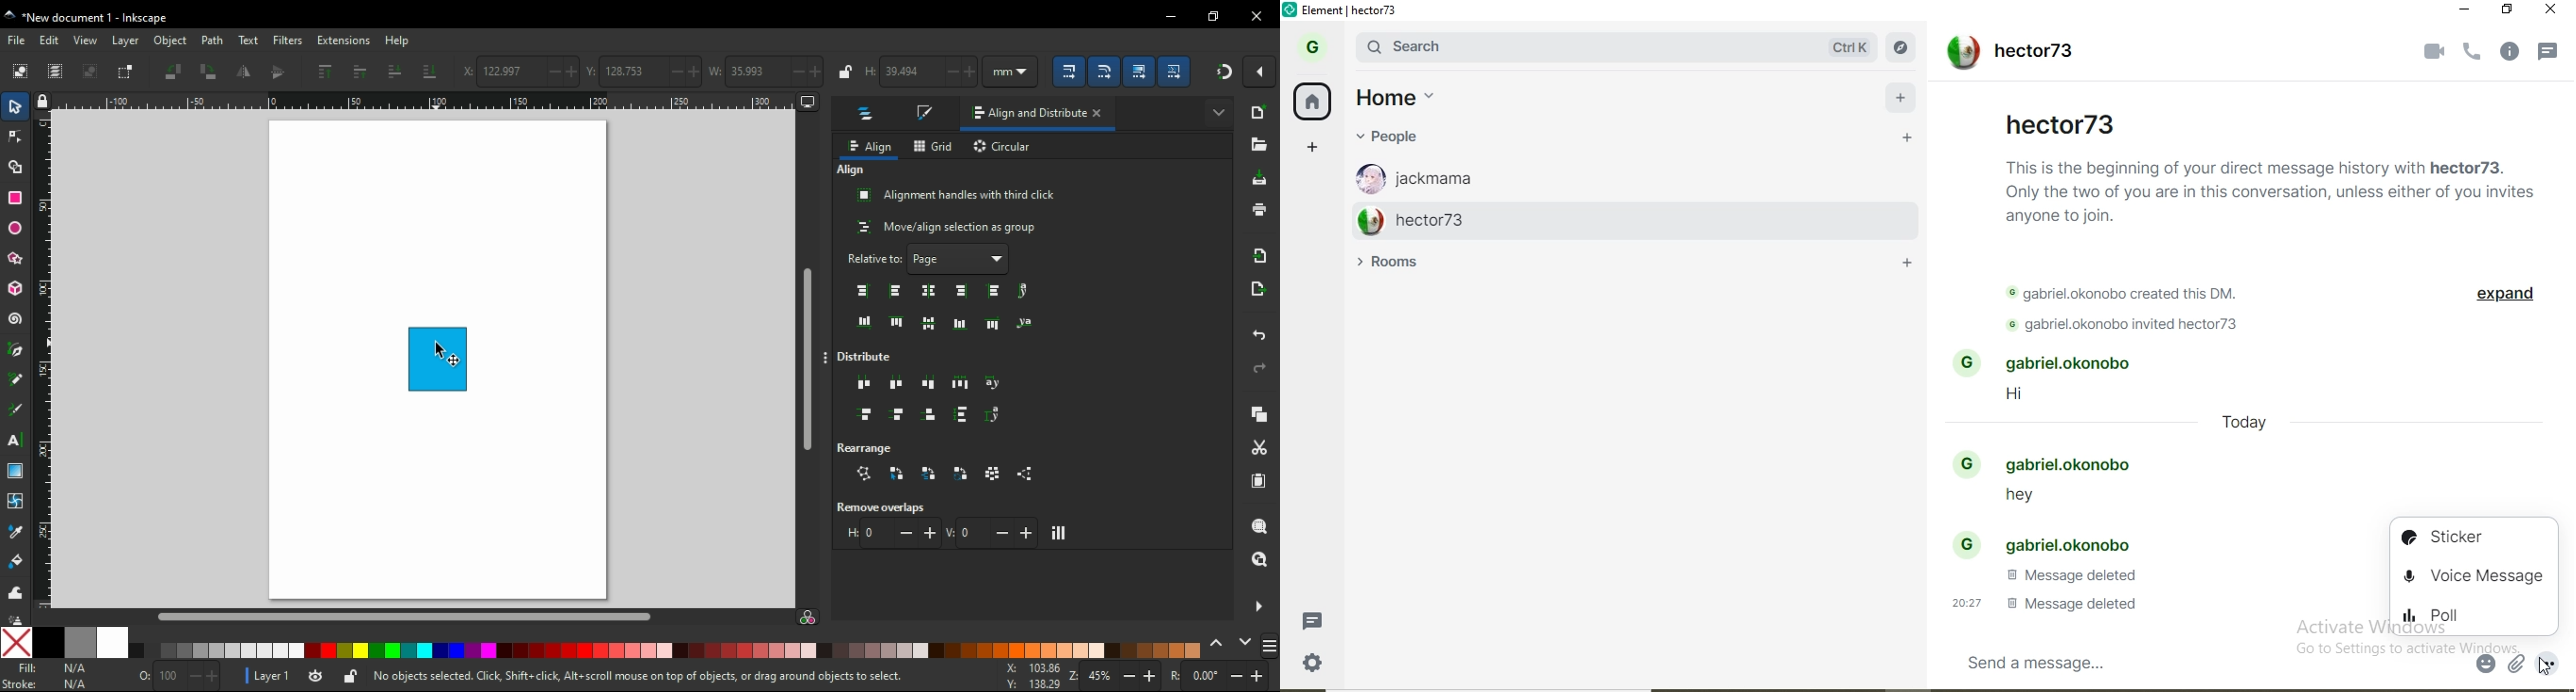  I want to click on stroke color, so click(46, 684).